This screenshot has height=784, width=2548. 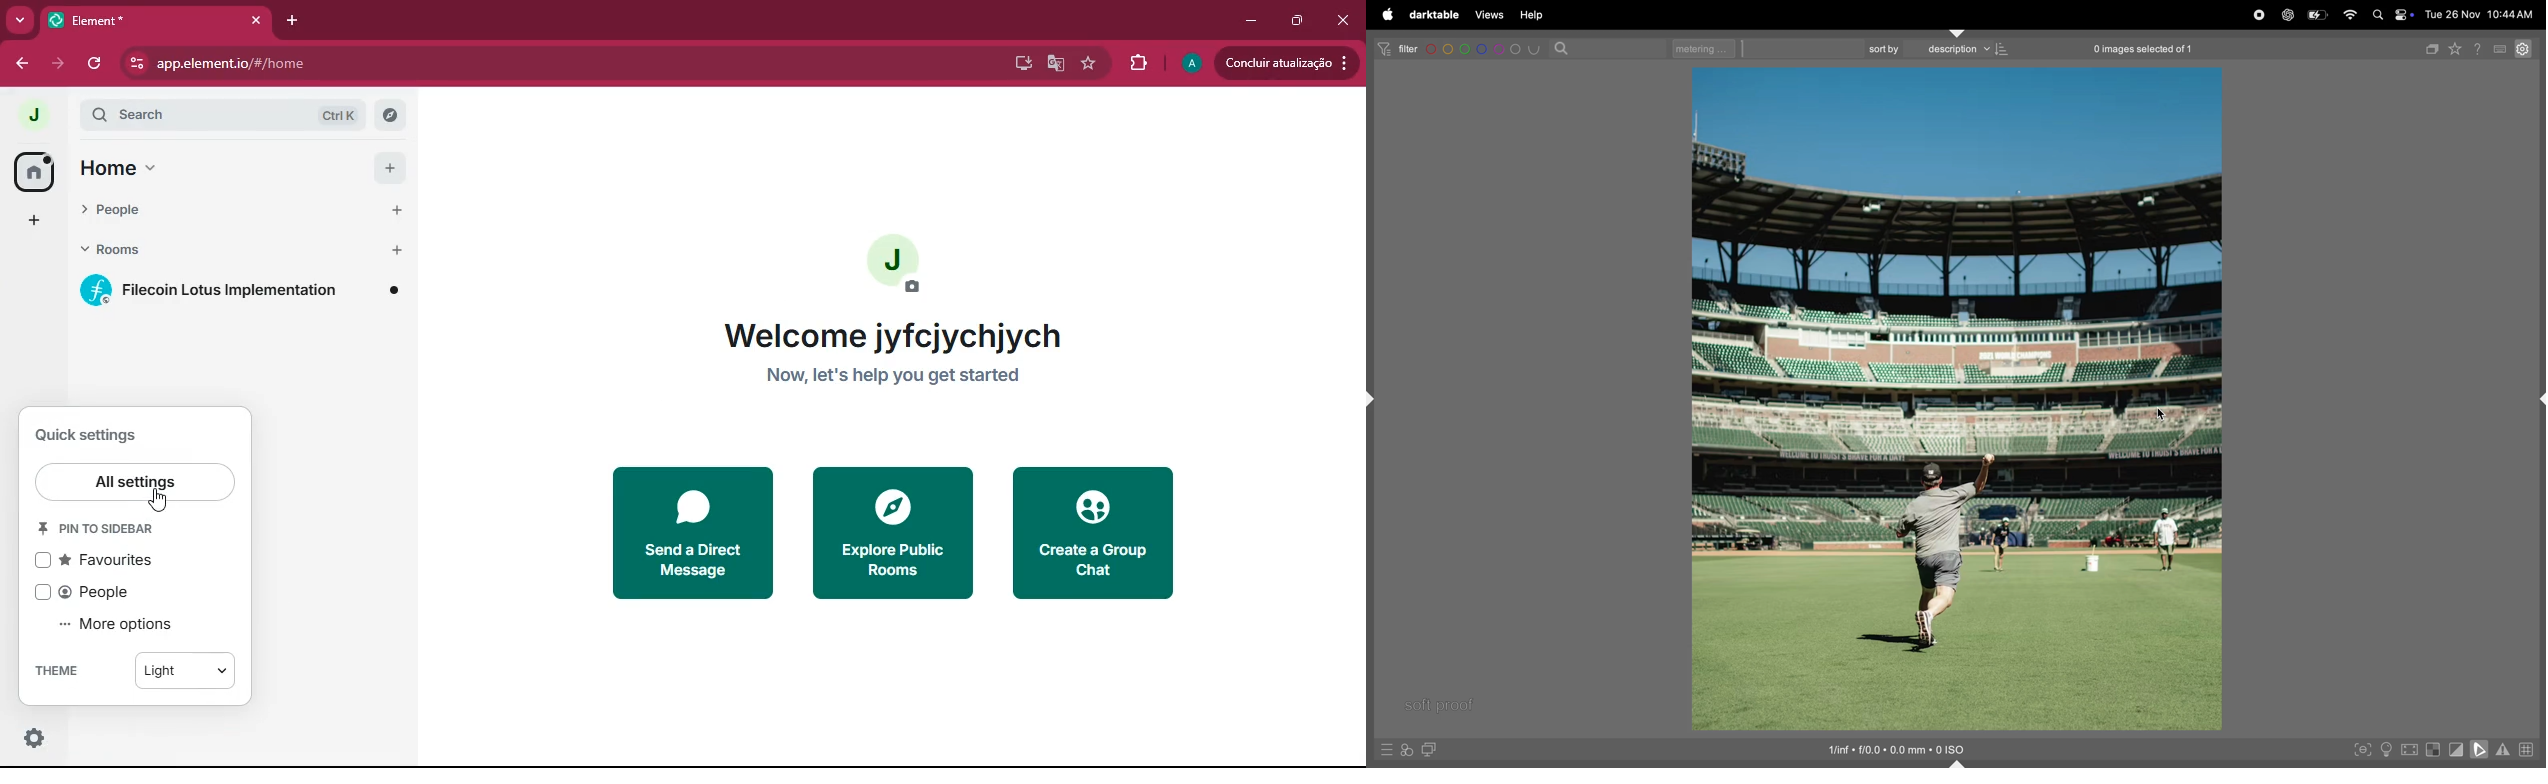 I want to click on toggle cliping indications, so click(x=2457, y=748).